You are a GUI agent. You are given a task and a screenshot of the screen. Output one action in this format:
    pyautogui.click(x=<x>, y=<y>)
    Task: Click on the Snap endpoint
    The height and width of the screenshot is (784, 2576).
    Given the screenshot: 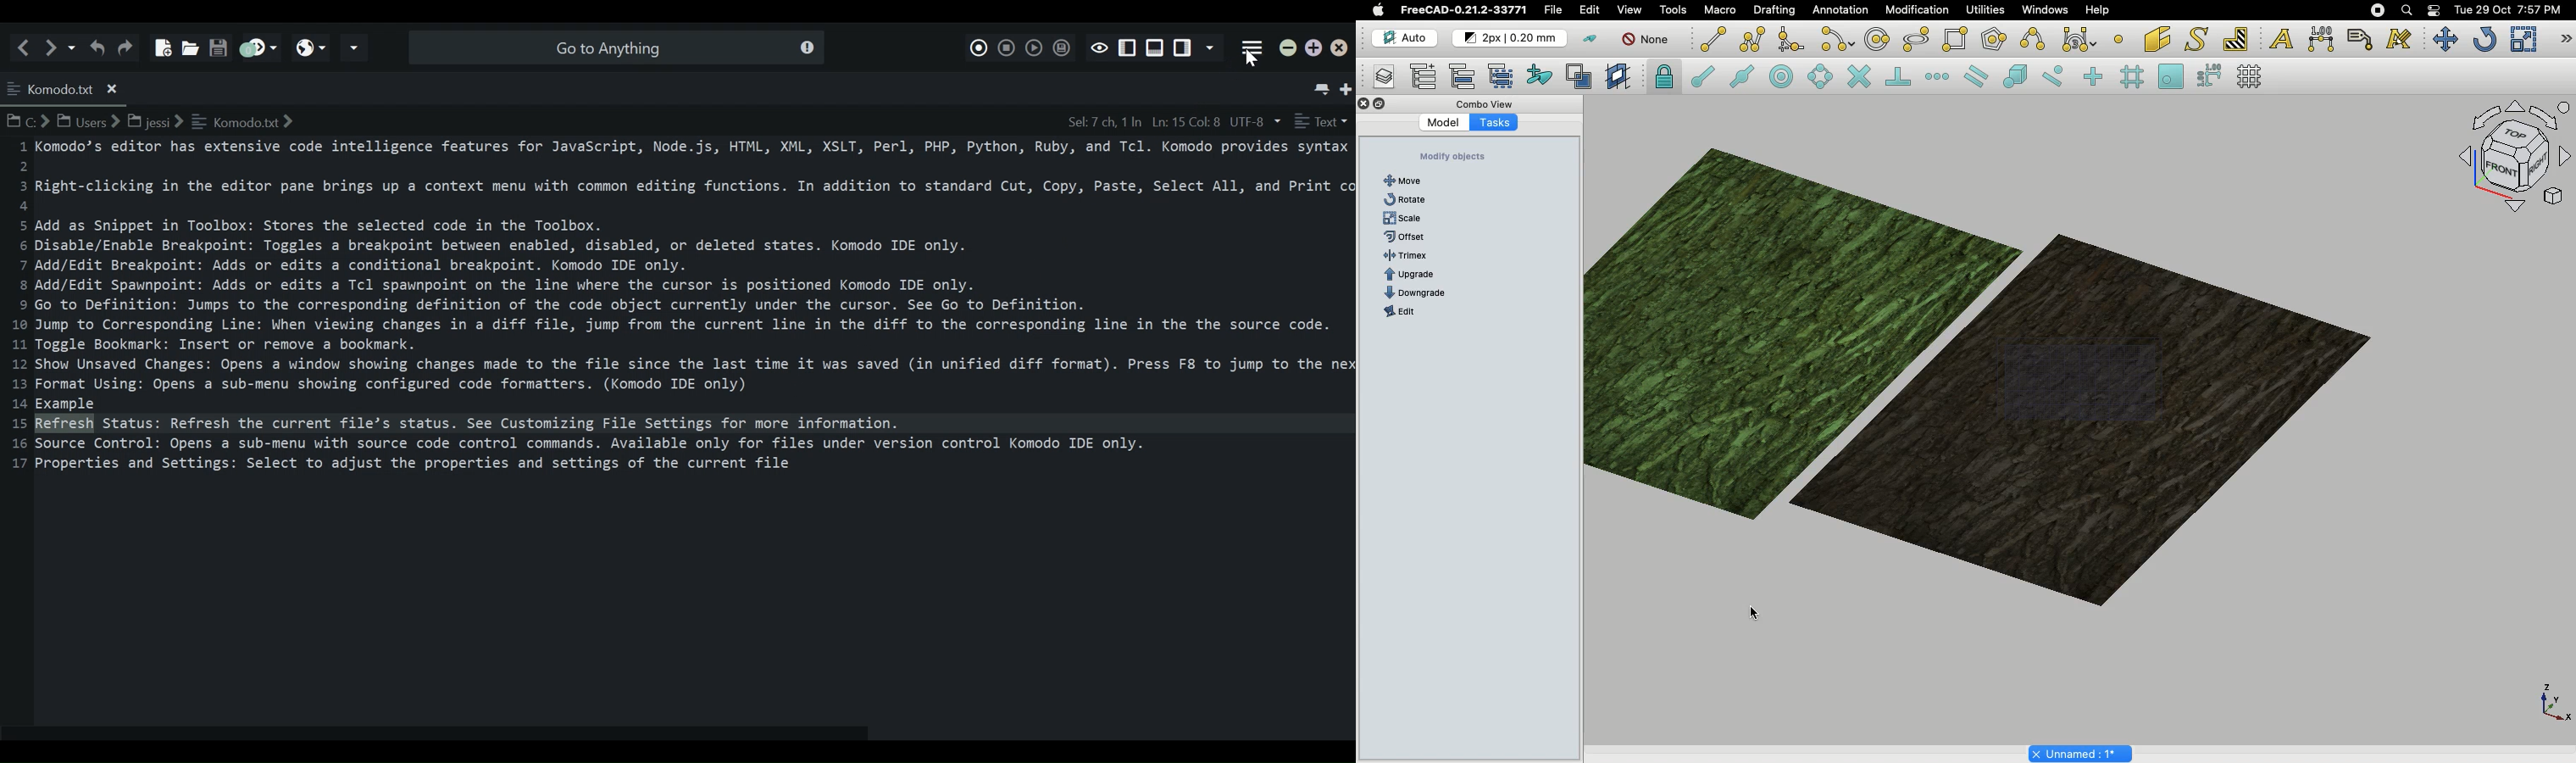 What is the action you would take?
    pyautogui.click(x=1703, y=79)
    